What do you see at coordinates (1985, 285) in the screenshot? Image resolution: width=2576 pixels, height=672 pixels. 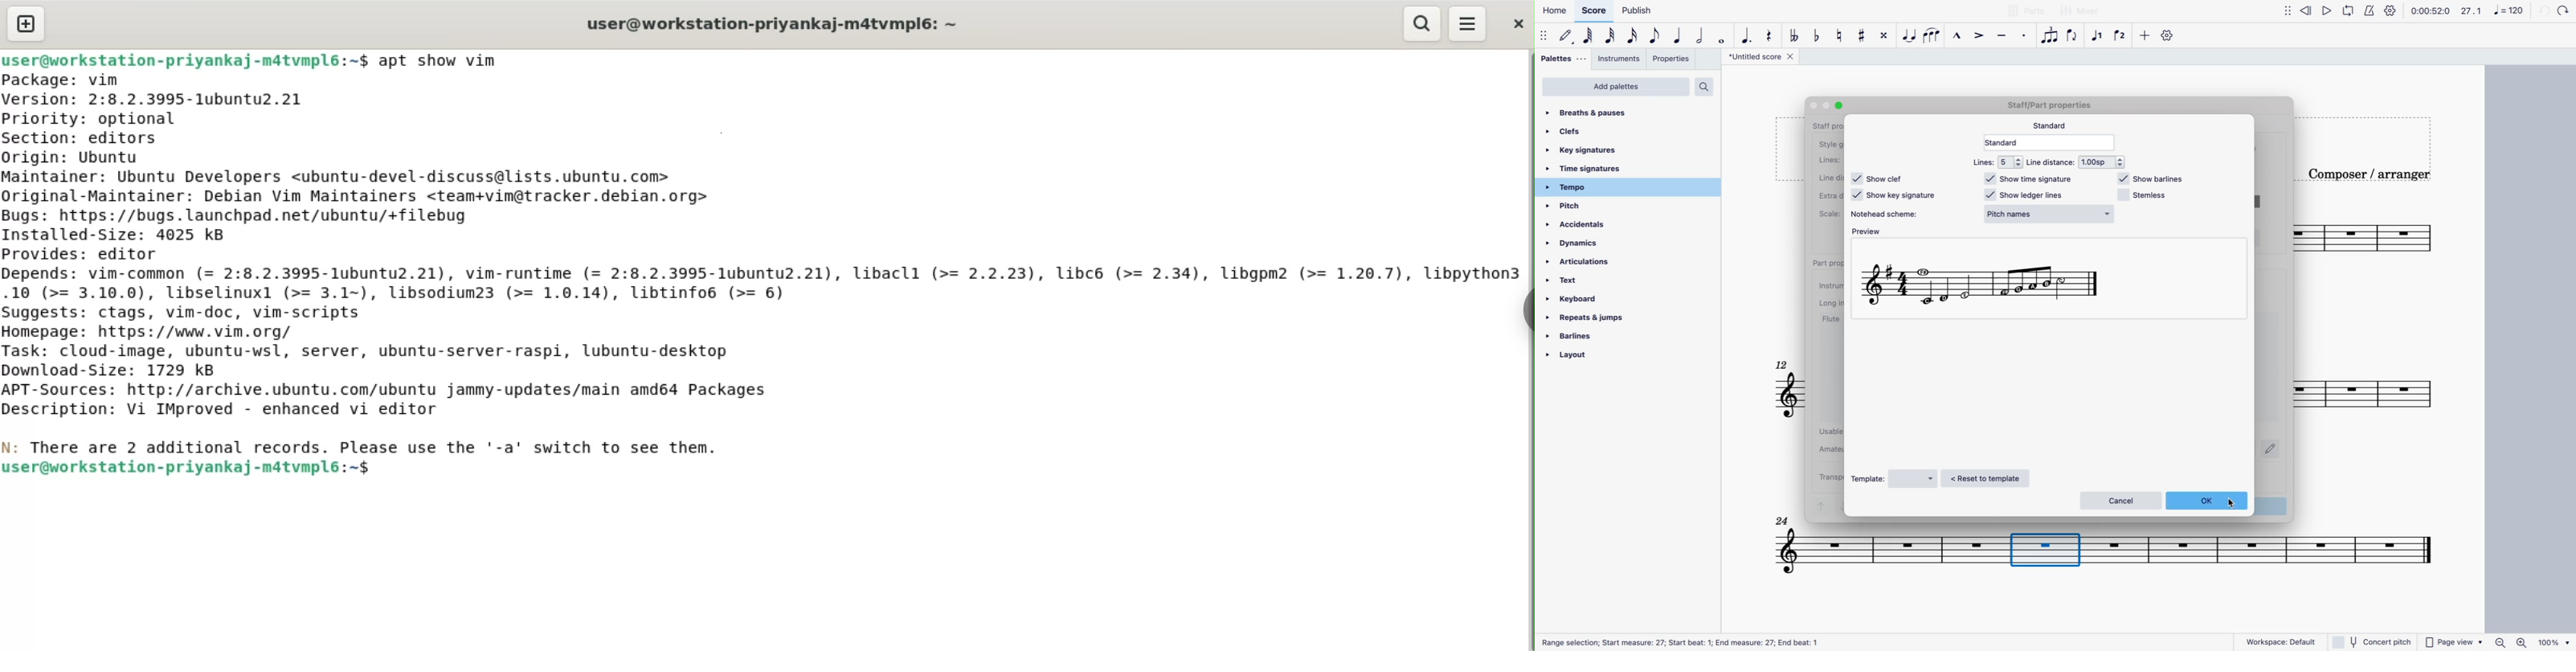 I see `new scale format` at bounding box center [1985, 285].